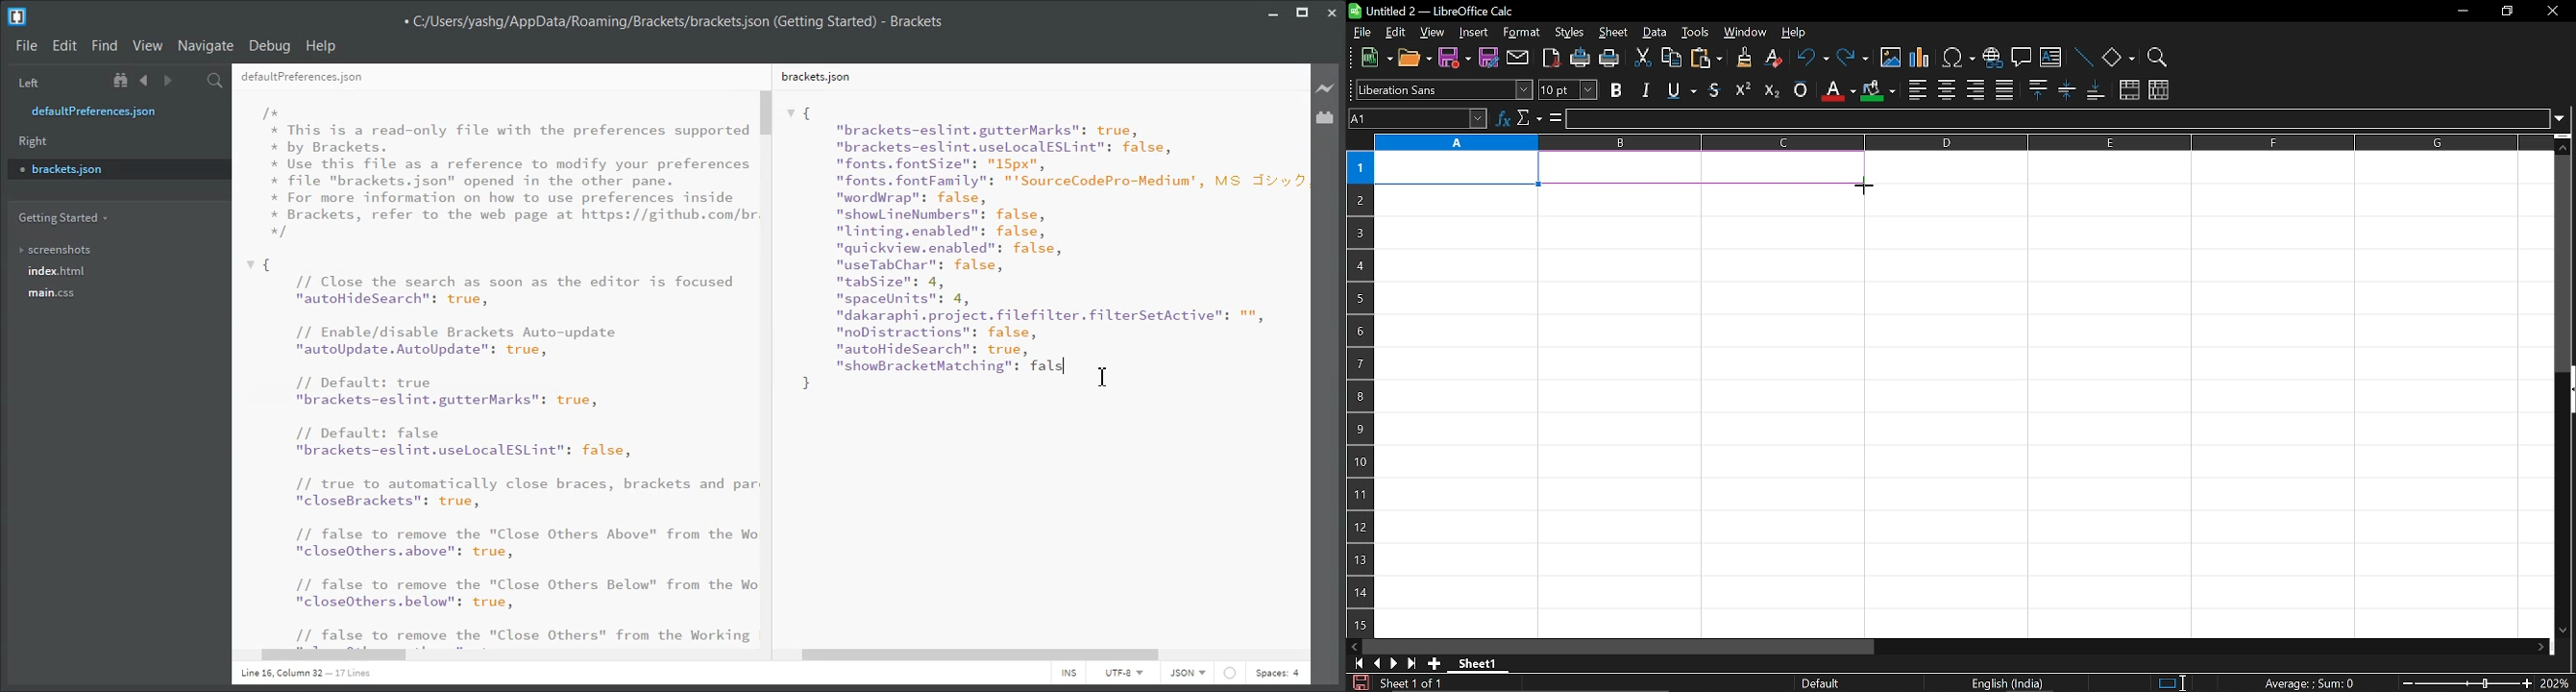 The image size is (2576, 700). What do you see at coordinates (1739, 58) in the screenshot?
I see `clone formatting` at bounding box center [1739, 58].